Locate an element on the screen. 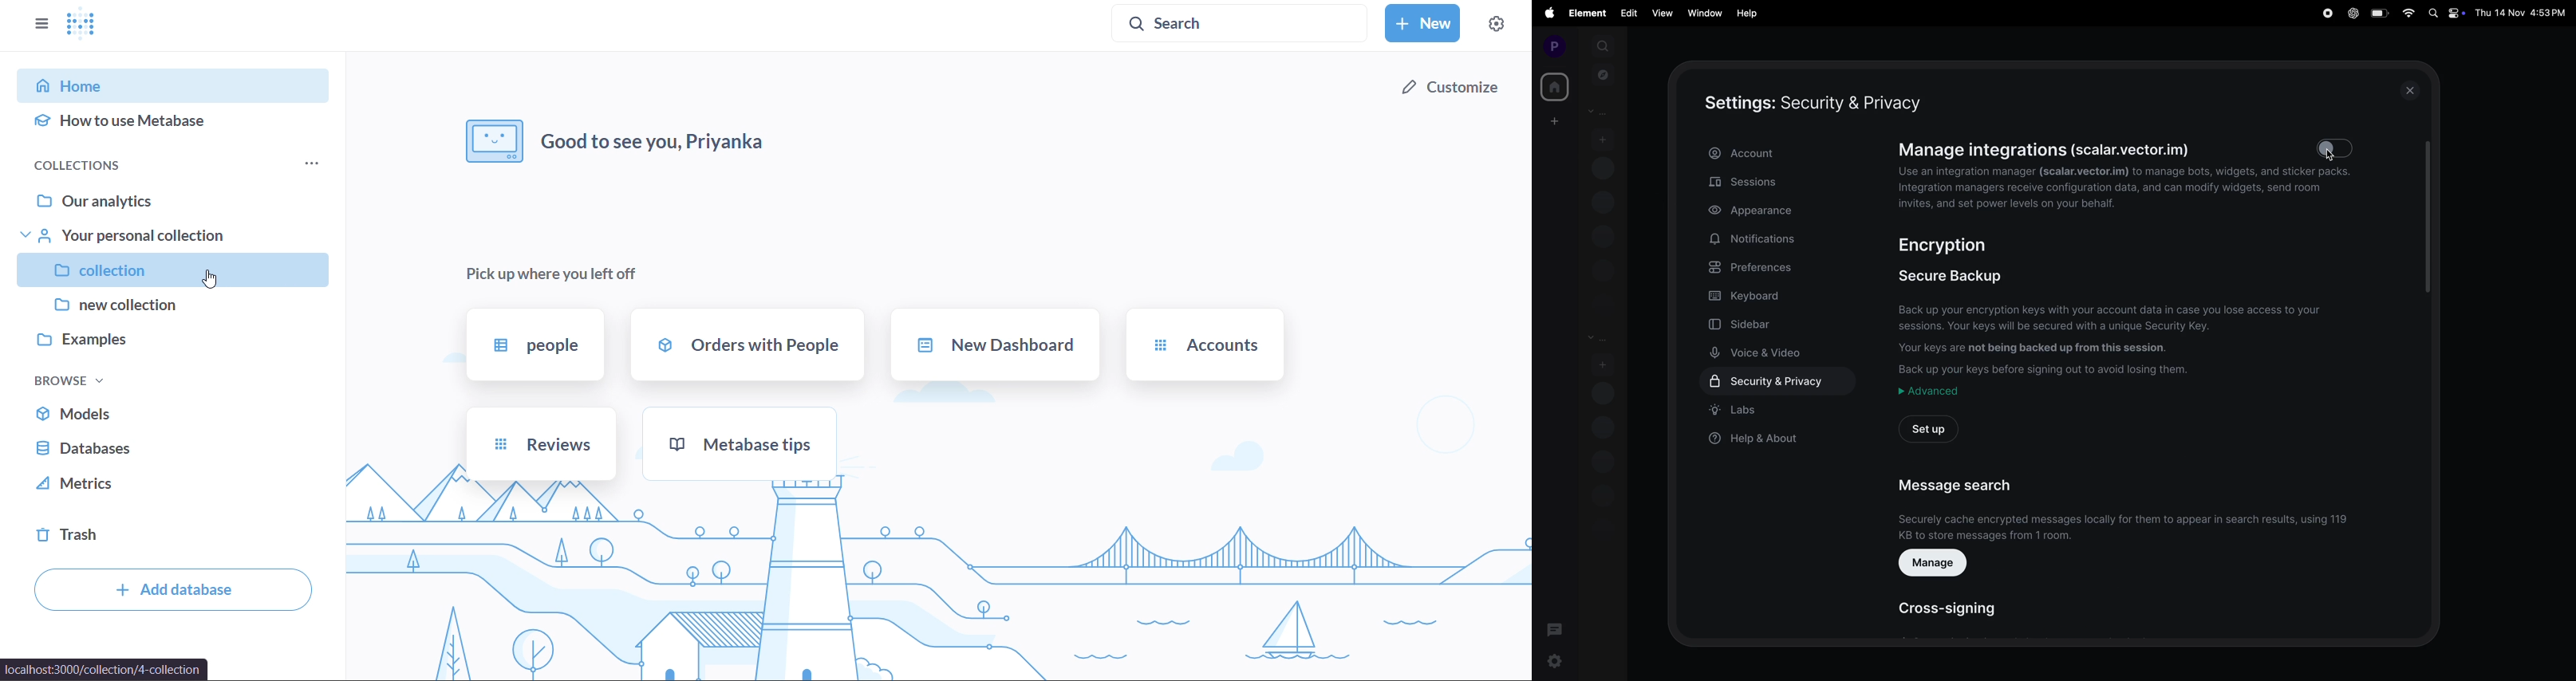  Thu 14 Nov 4:53PM is located at coordinates (2520, 12).